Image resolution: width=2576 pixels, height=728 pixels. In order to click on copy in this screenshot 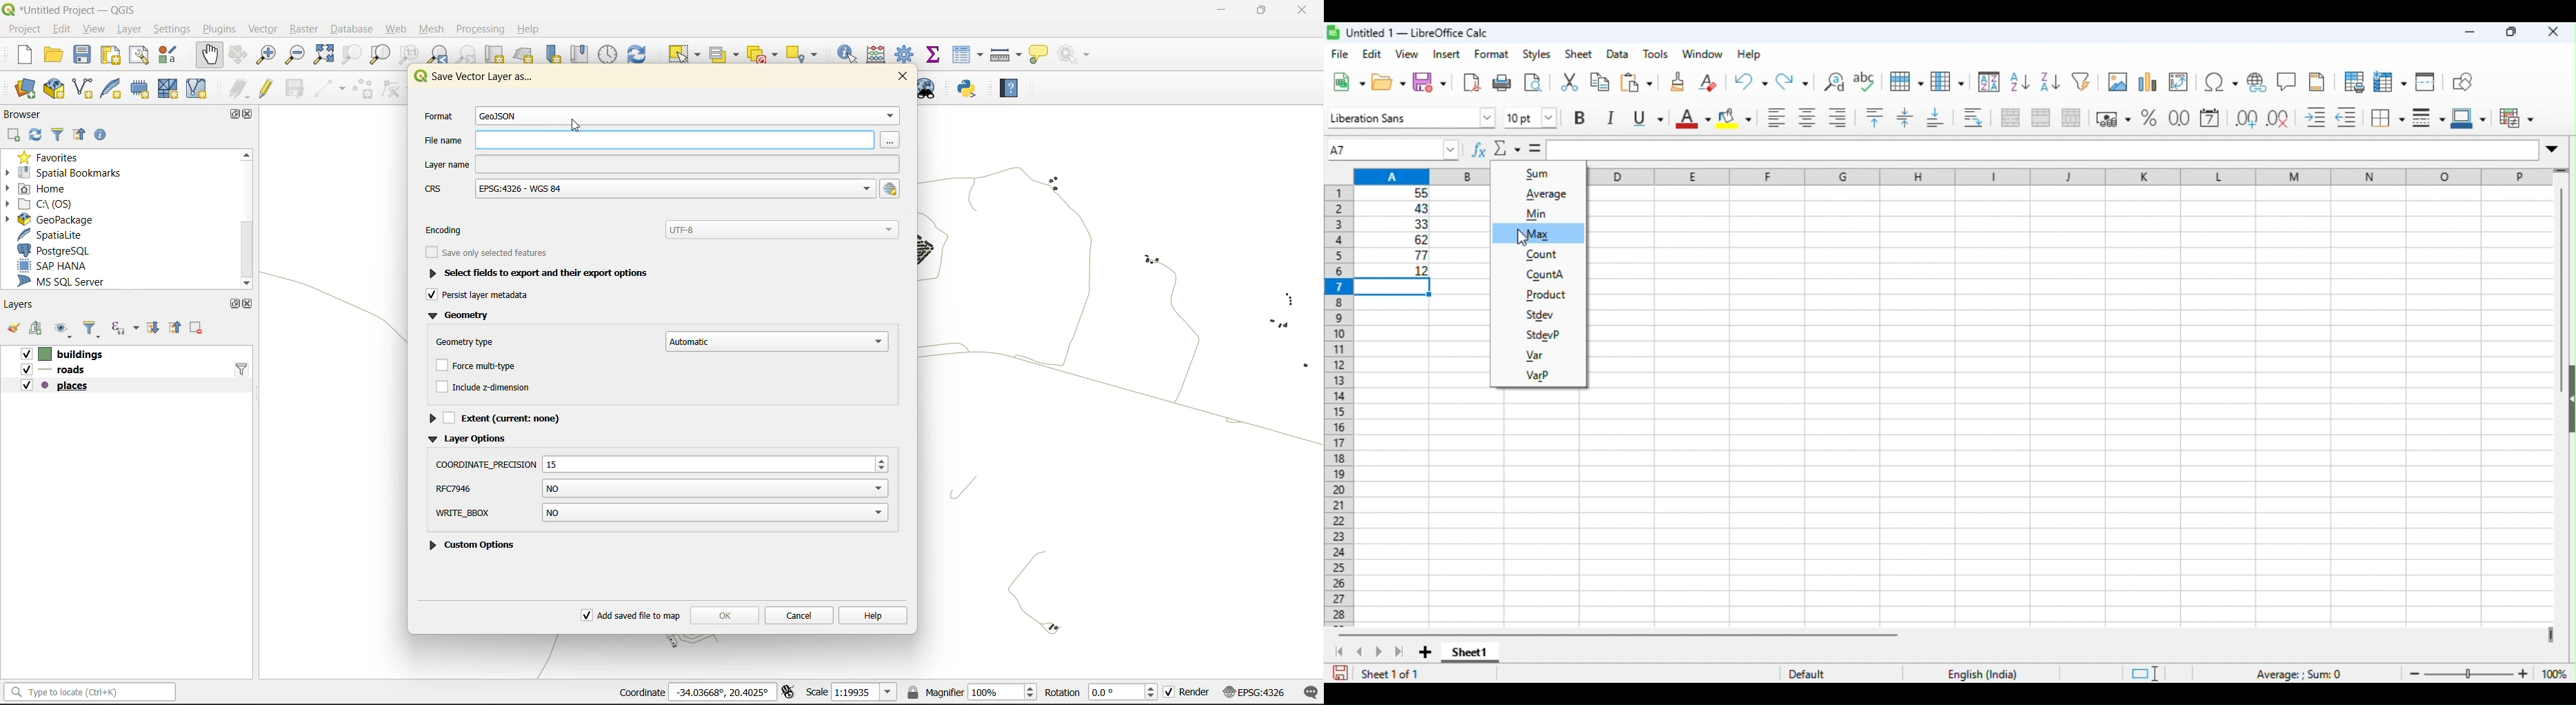, I will do `click(1599, 83)`.